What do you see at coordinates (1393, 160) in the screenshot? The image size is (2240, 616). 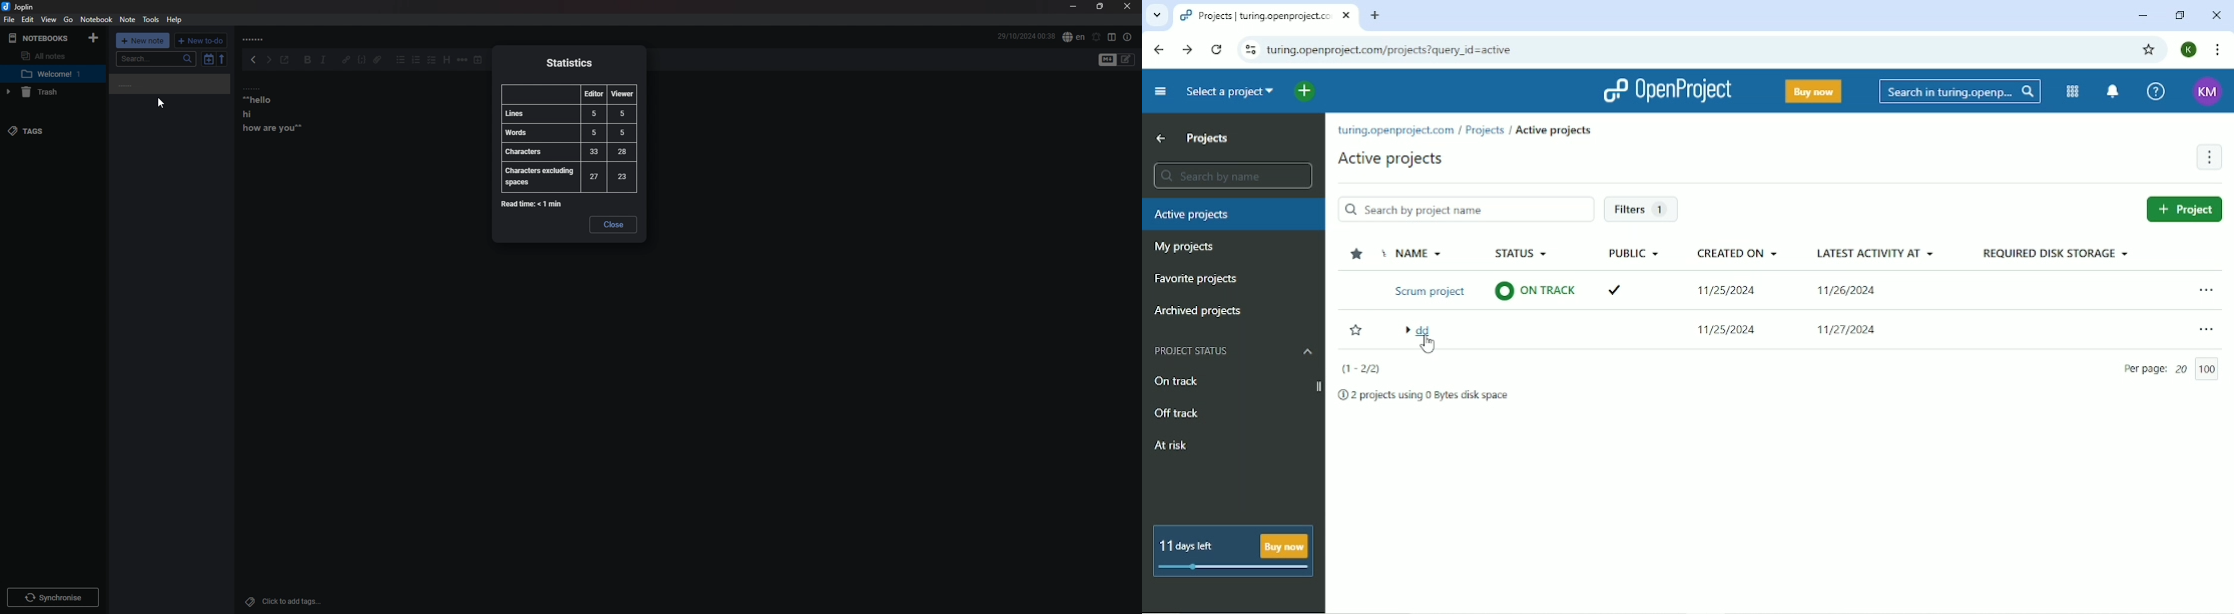 I see `Active projects` at bounding box center [1393, 160].